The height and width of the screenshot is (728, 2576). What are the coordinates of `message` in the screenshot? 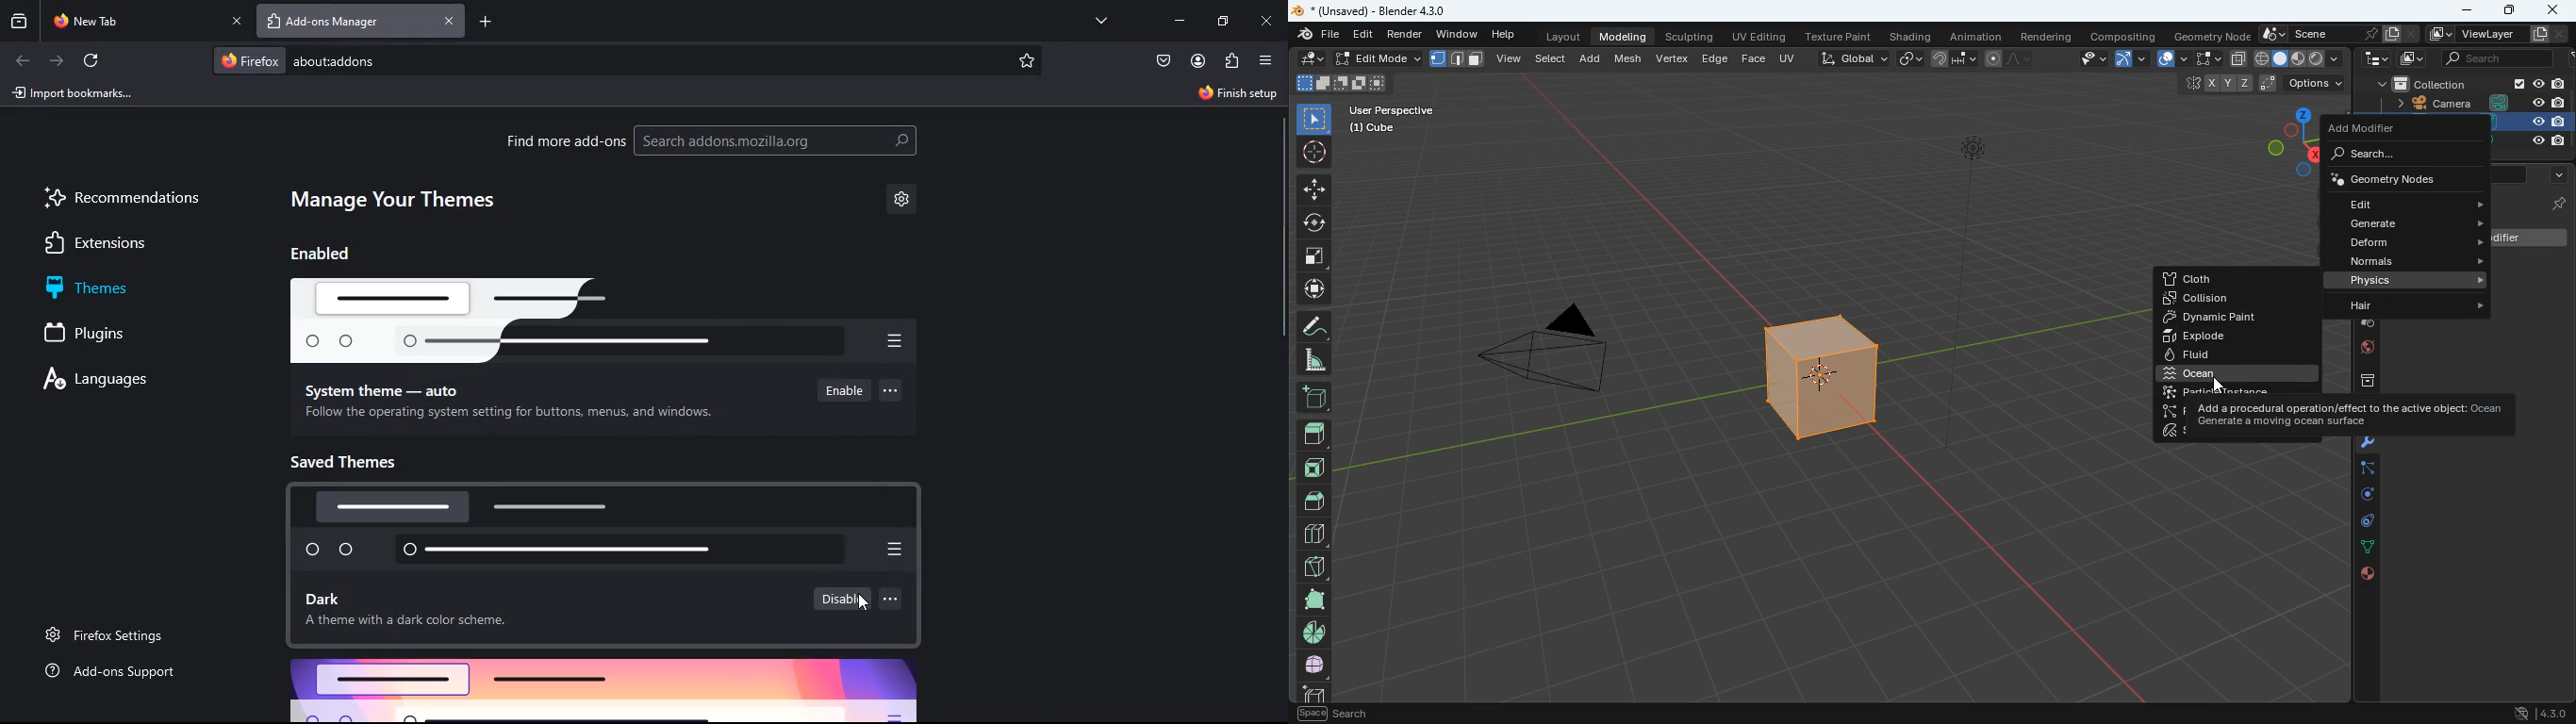 It's located at (507, 415).